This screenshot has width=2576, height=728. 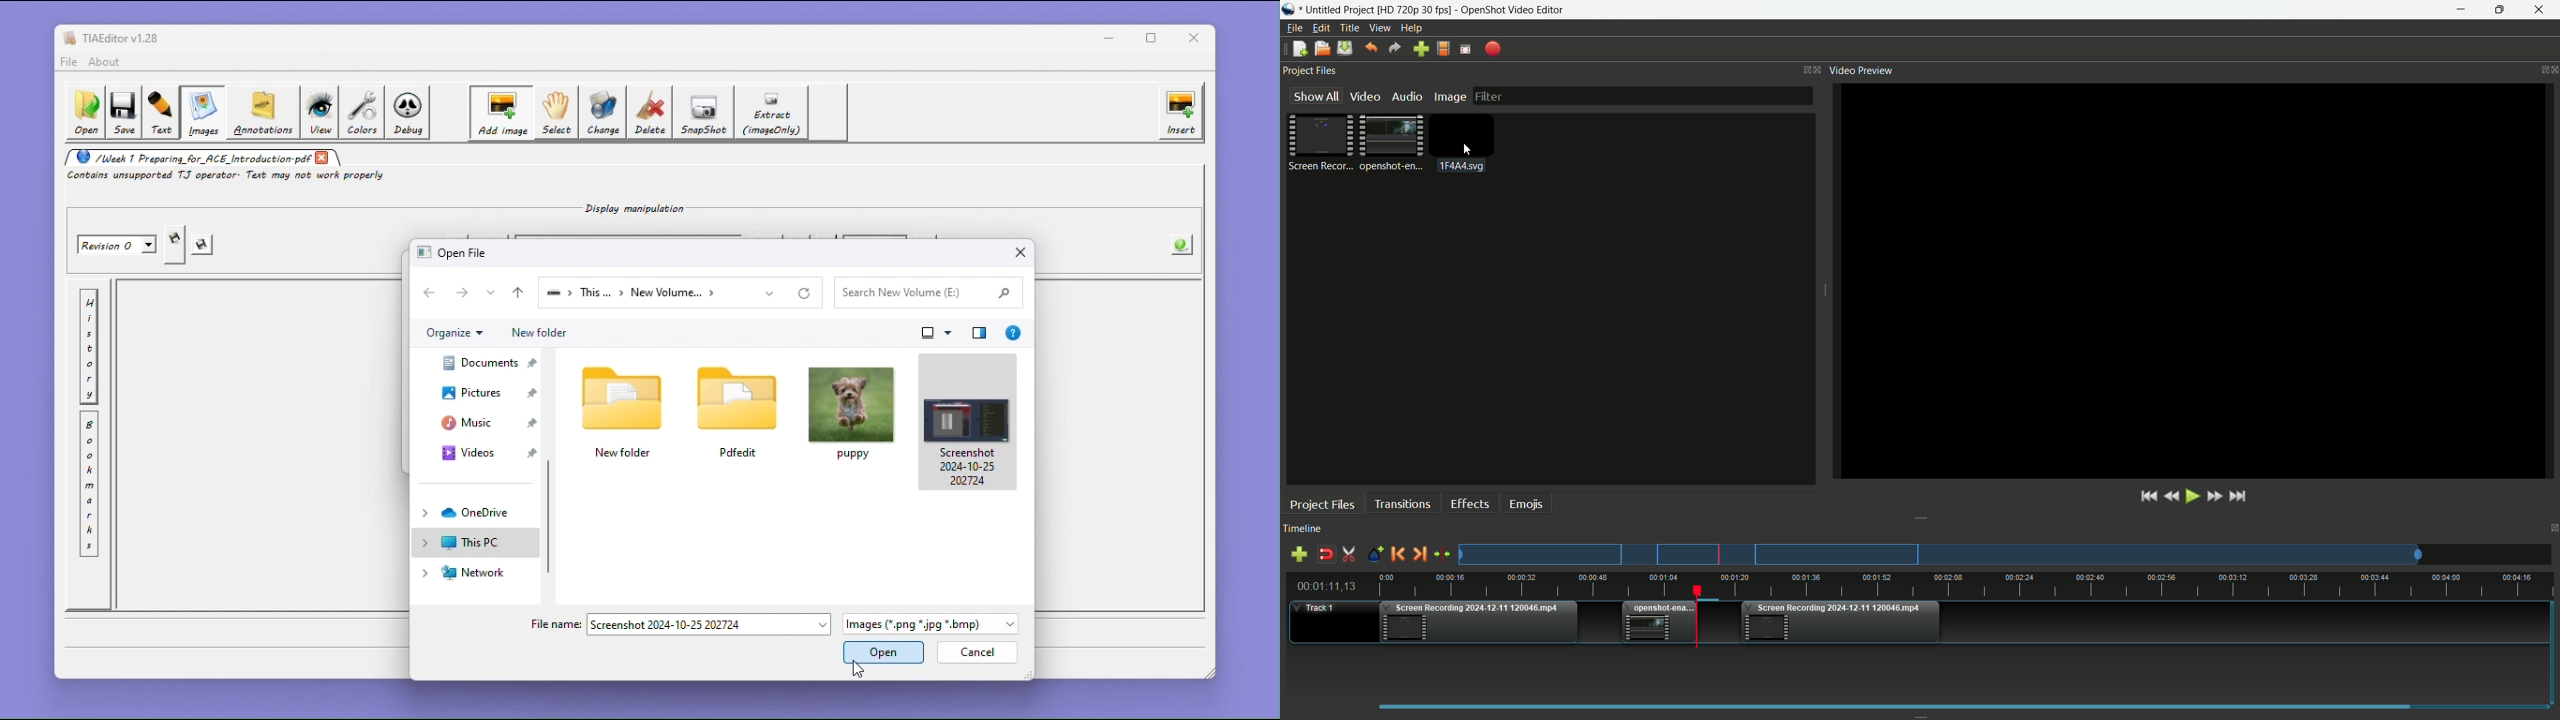 I want to click on Image for placeholder, so click(x=1461, y=143).